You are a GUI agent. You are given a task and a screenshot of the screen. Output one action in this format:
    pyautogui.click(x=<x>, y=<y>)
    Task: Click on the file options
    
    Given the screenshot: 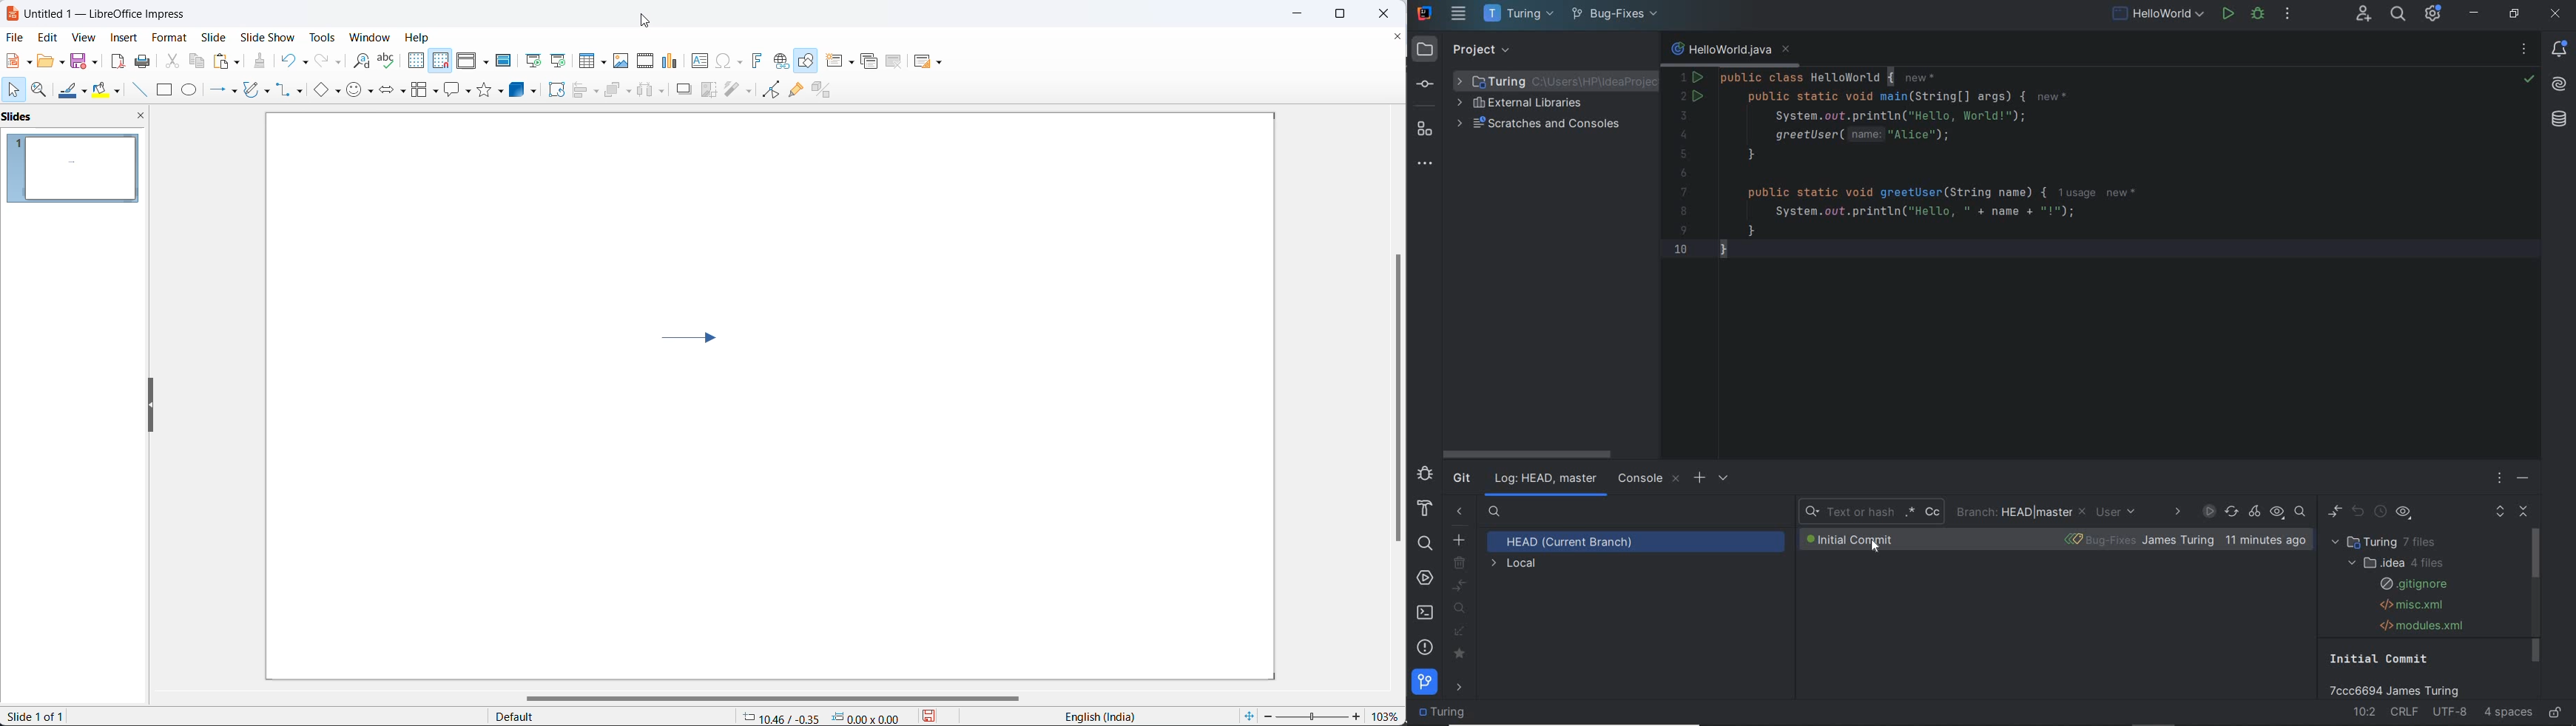 What is the action you would take?
    pyautogui.click(x=18, y=61)
    